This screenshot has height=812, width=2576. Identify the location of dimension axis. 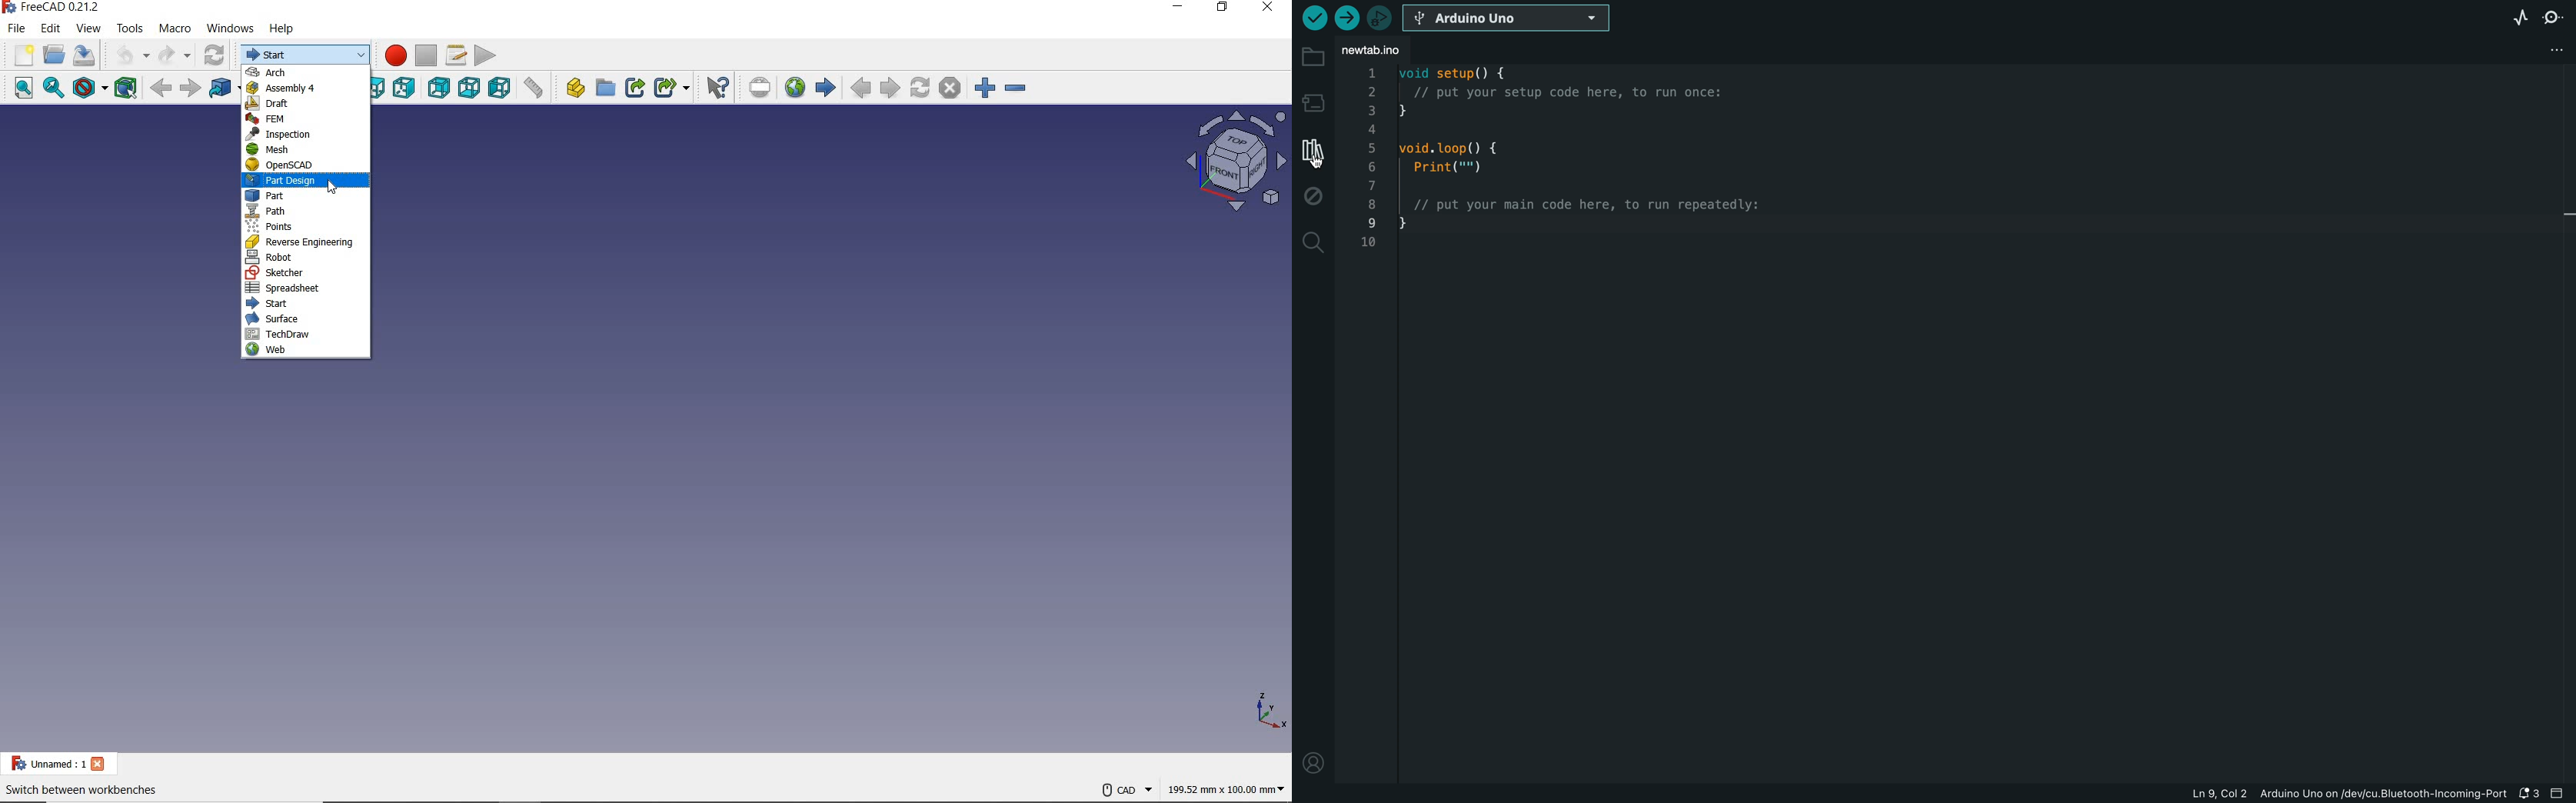
(1269, 708).